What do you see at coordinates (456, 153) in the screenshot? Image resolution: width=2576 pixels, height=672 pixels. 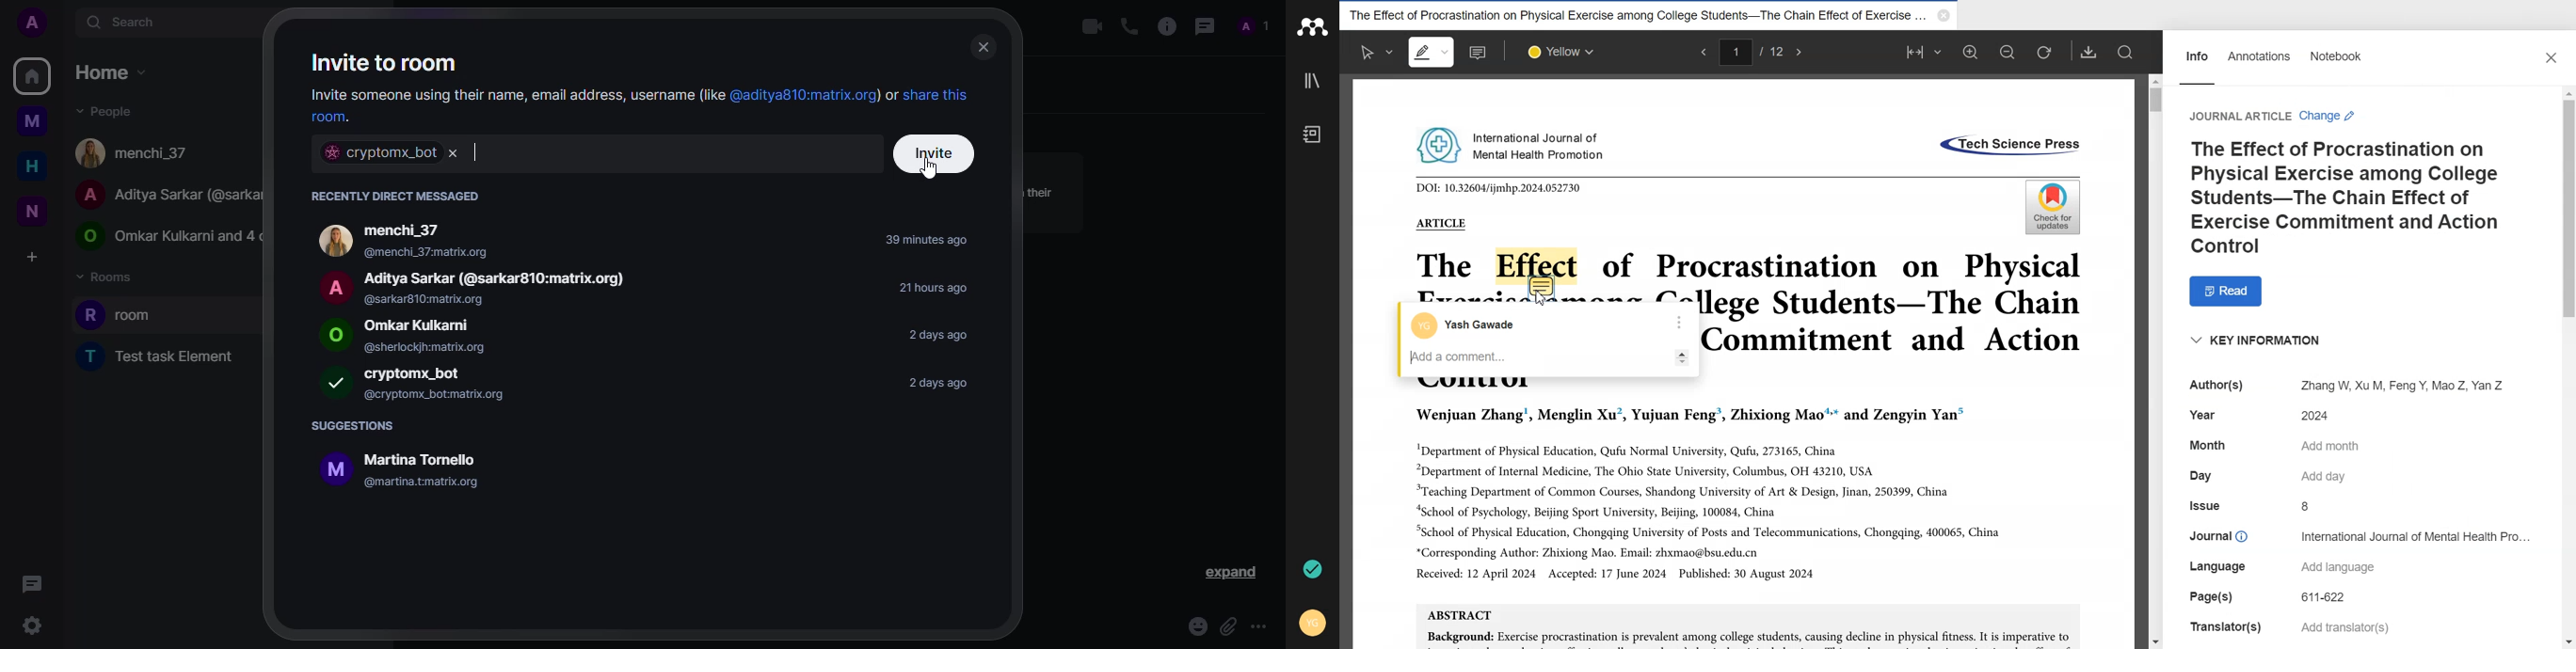 I see `remove` at bounding box center [456, 153].